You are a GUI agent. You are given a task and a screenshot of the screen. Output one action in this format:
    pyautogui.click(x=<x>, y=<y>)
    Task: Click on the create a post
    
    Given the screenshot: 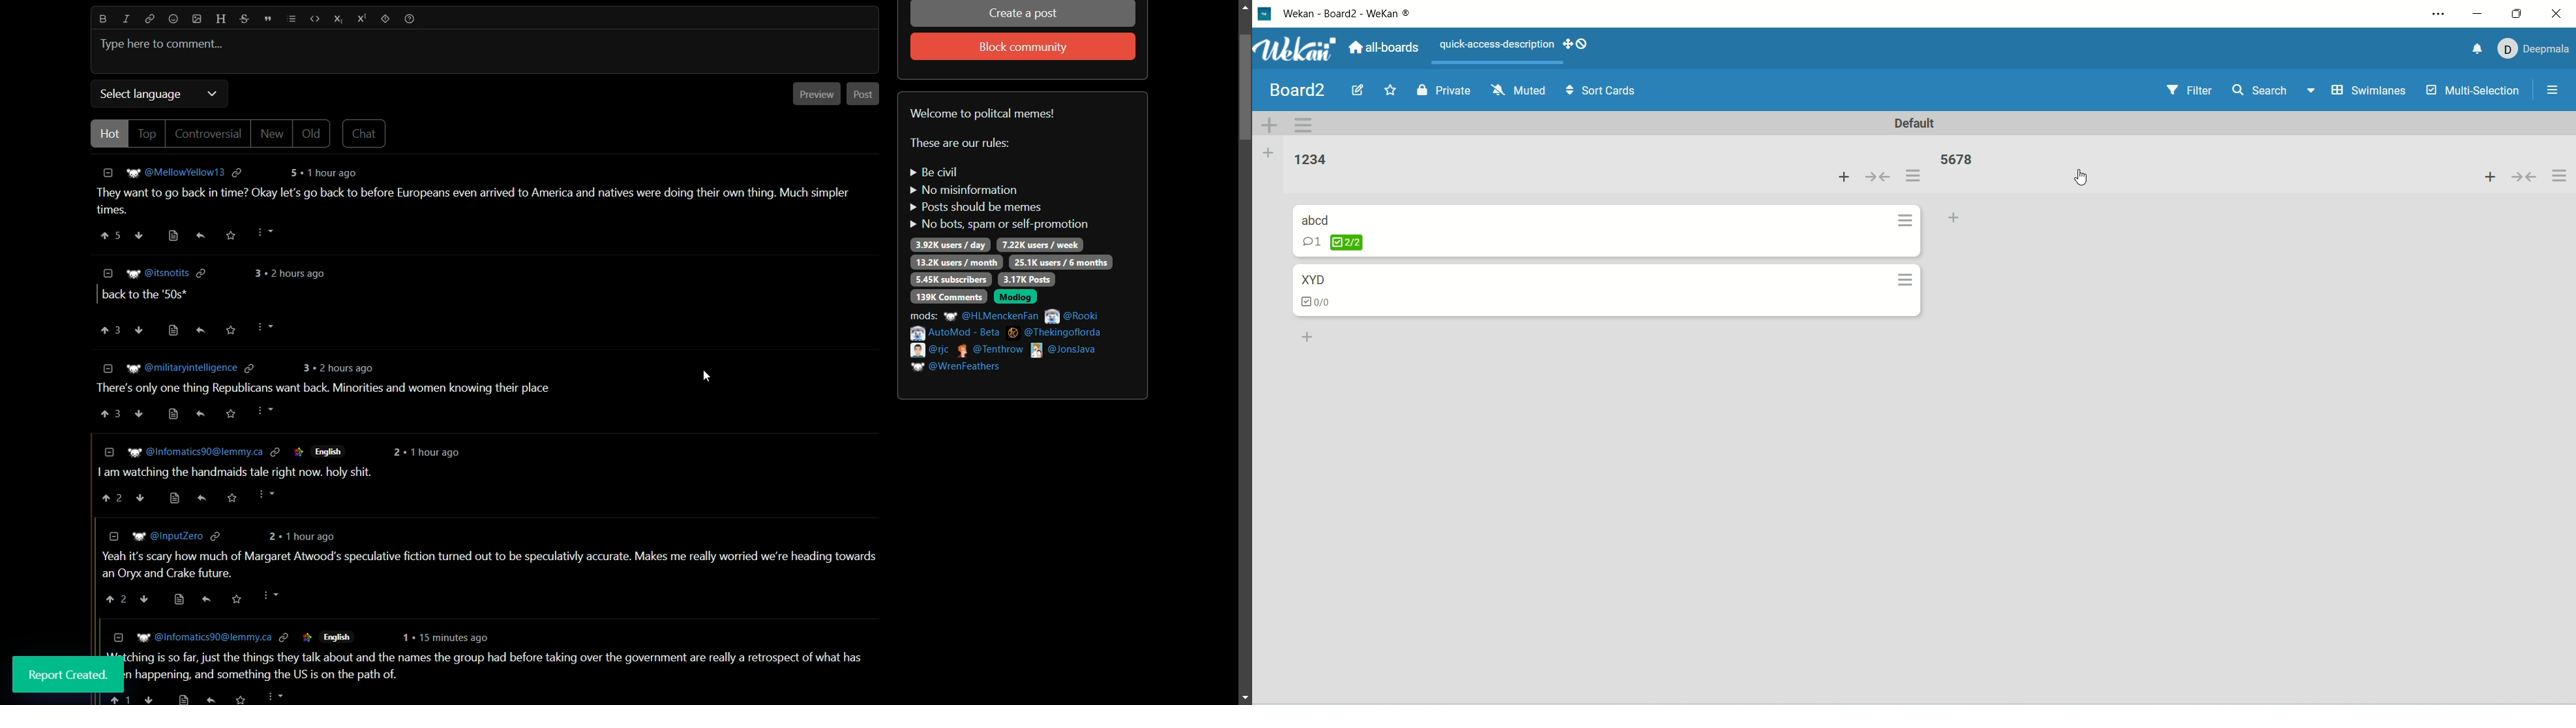 What is the action you would take?
    pyautogui.click(x=1025, y=15)
    